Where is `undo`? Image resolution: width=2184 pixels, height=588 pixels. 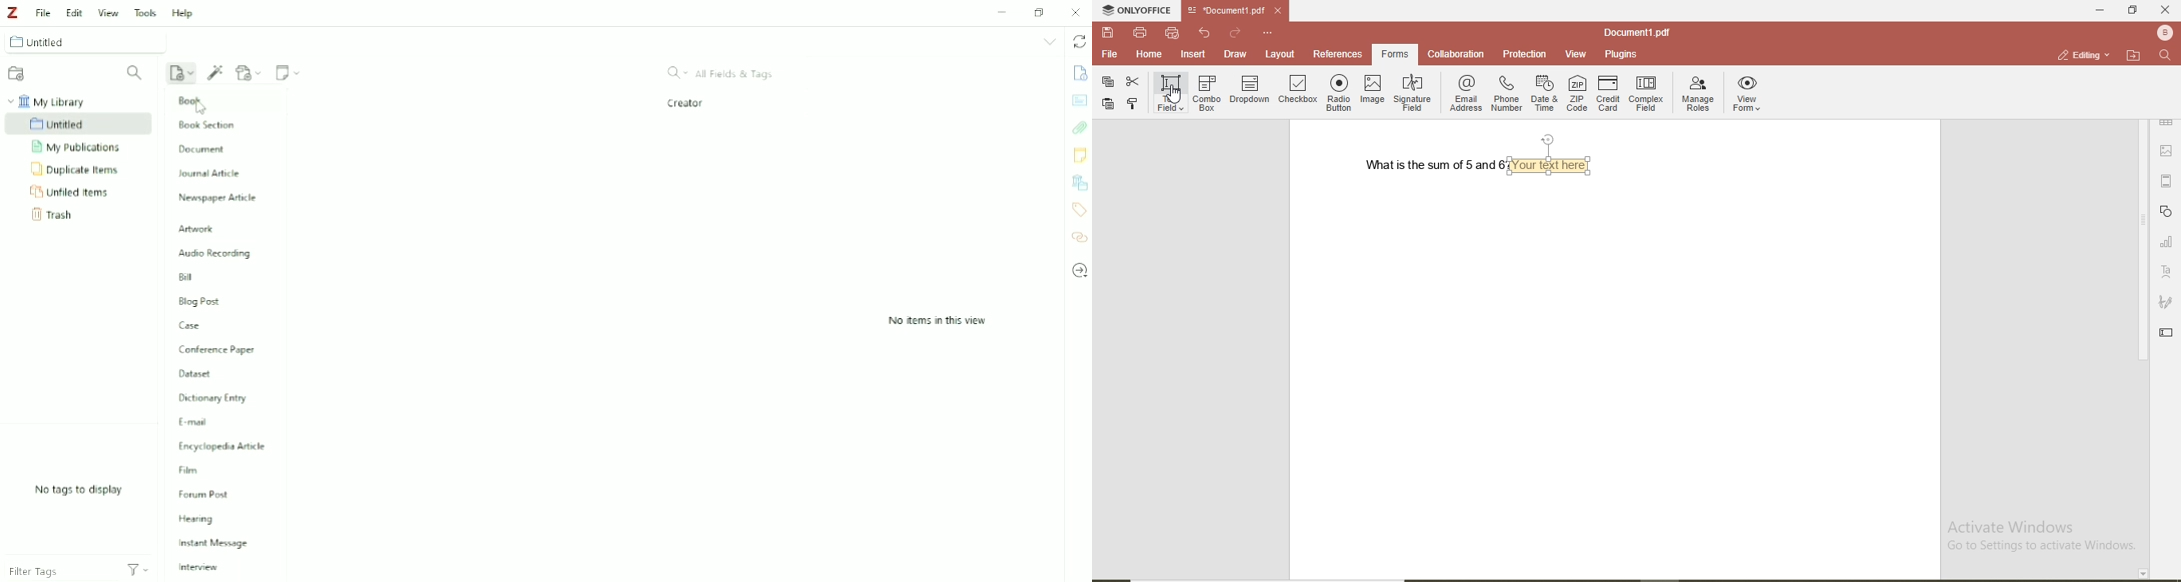
undo is located at coordinates (1204, 32).